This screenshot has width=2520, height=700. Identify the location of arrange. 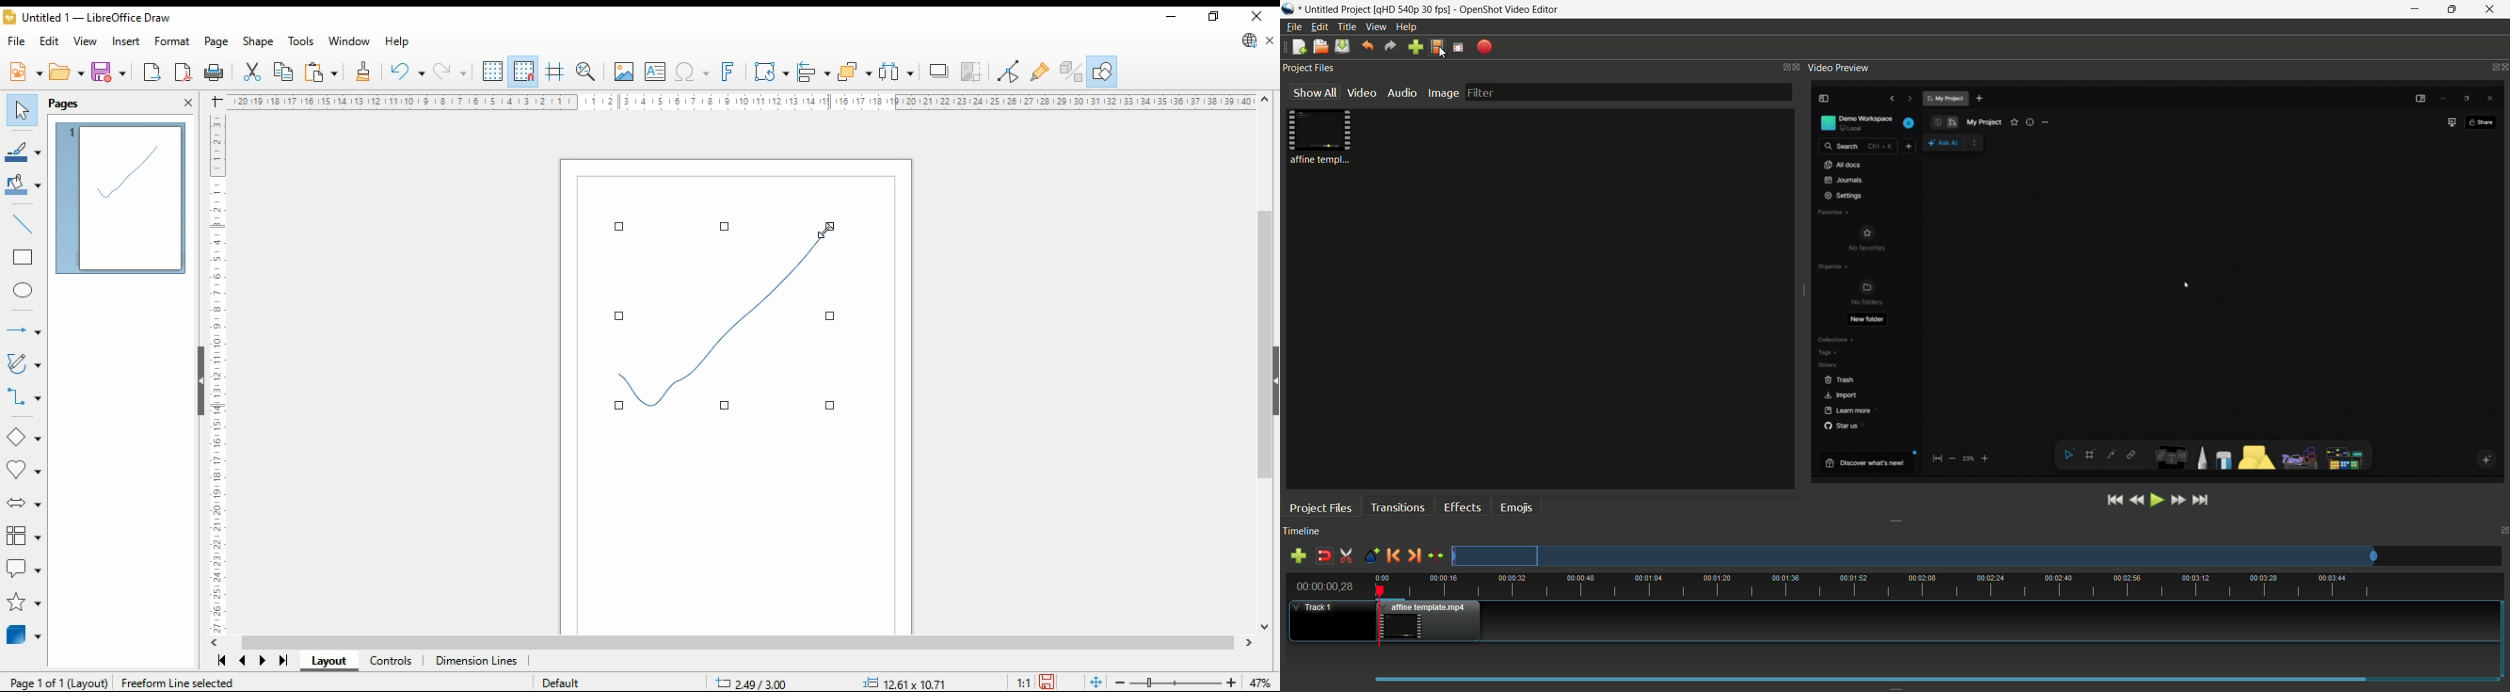
(855, 72).